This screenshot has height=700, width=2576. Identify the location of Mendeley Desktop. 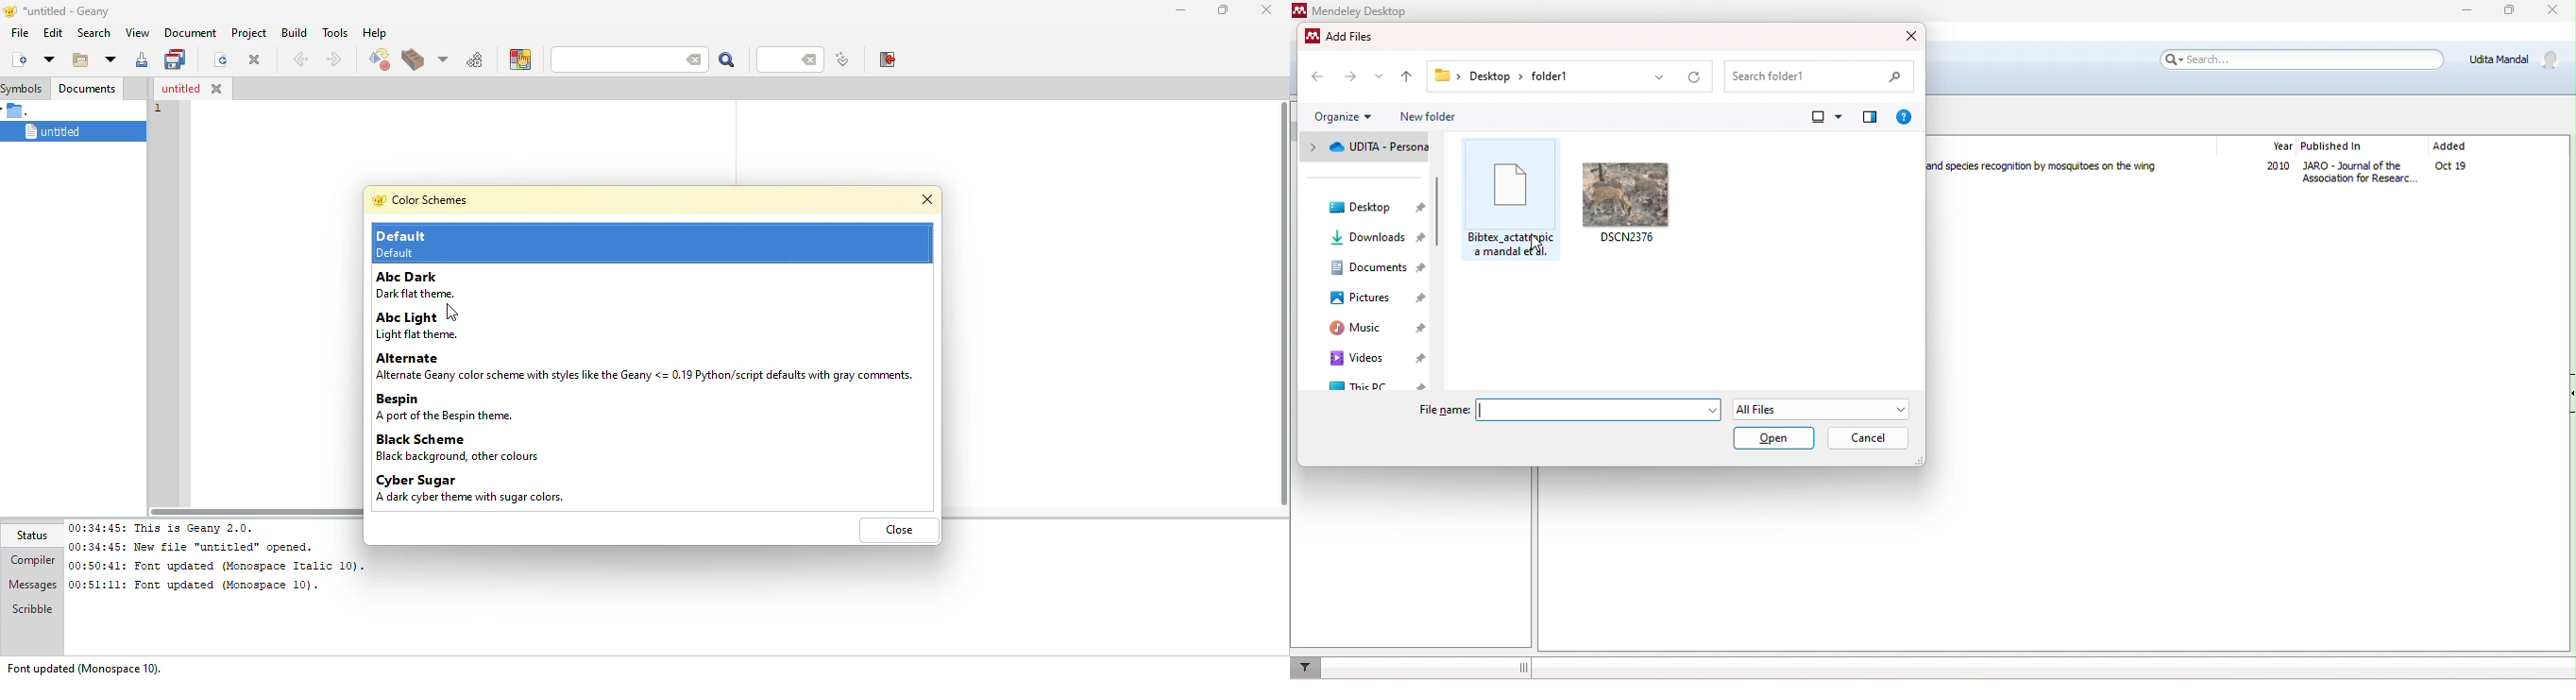
(1359, 11).